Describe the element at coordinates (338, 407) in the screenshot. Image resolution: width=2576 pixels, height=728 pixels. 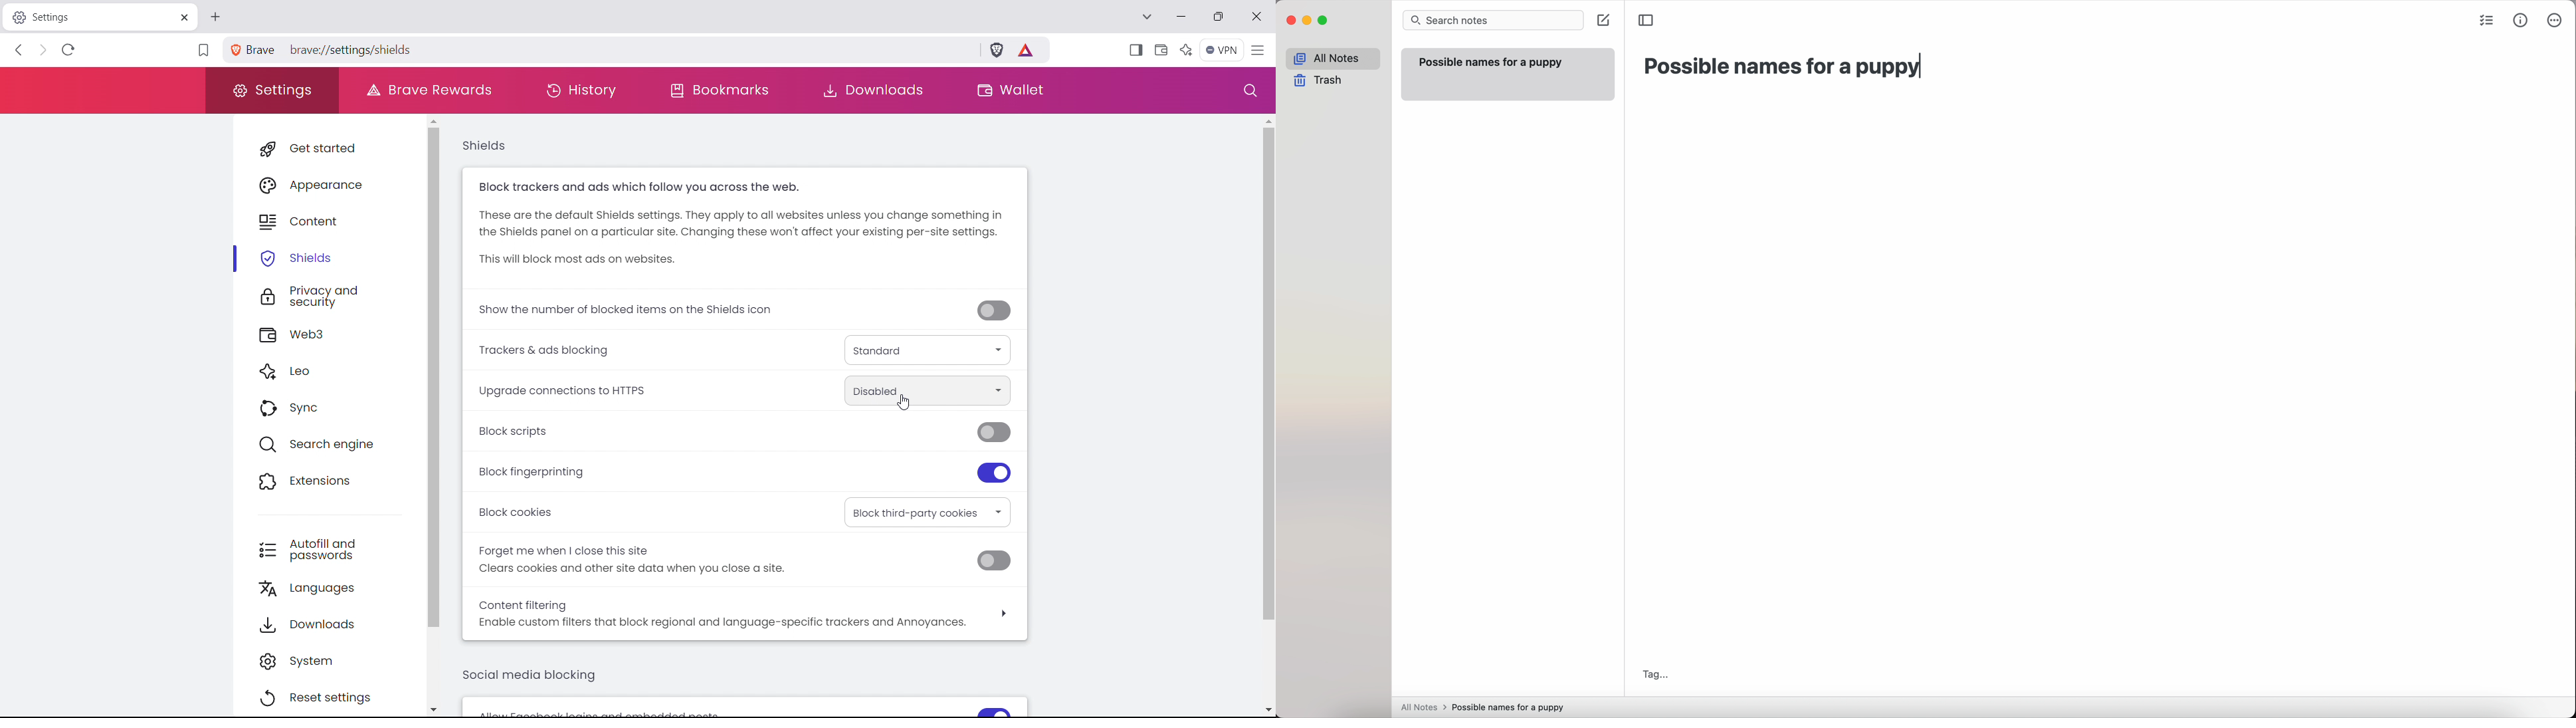
I see `sync` at that location.